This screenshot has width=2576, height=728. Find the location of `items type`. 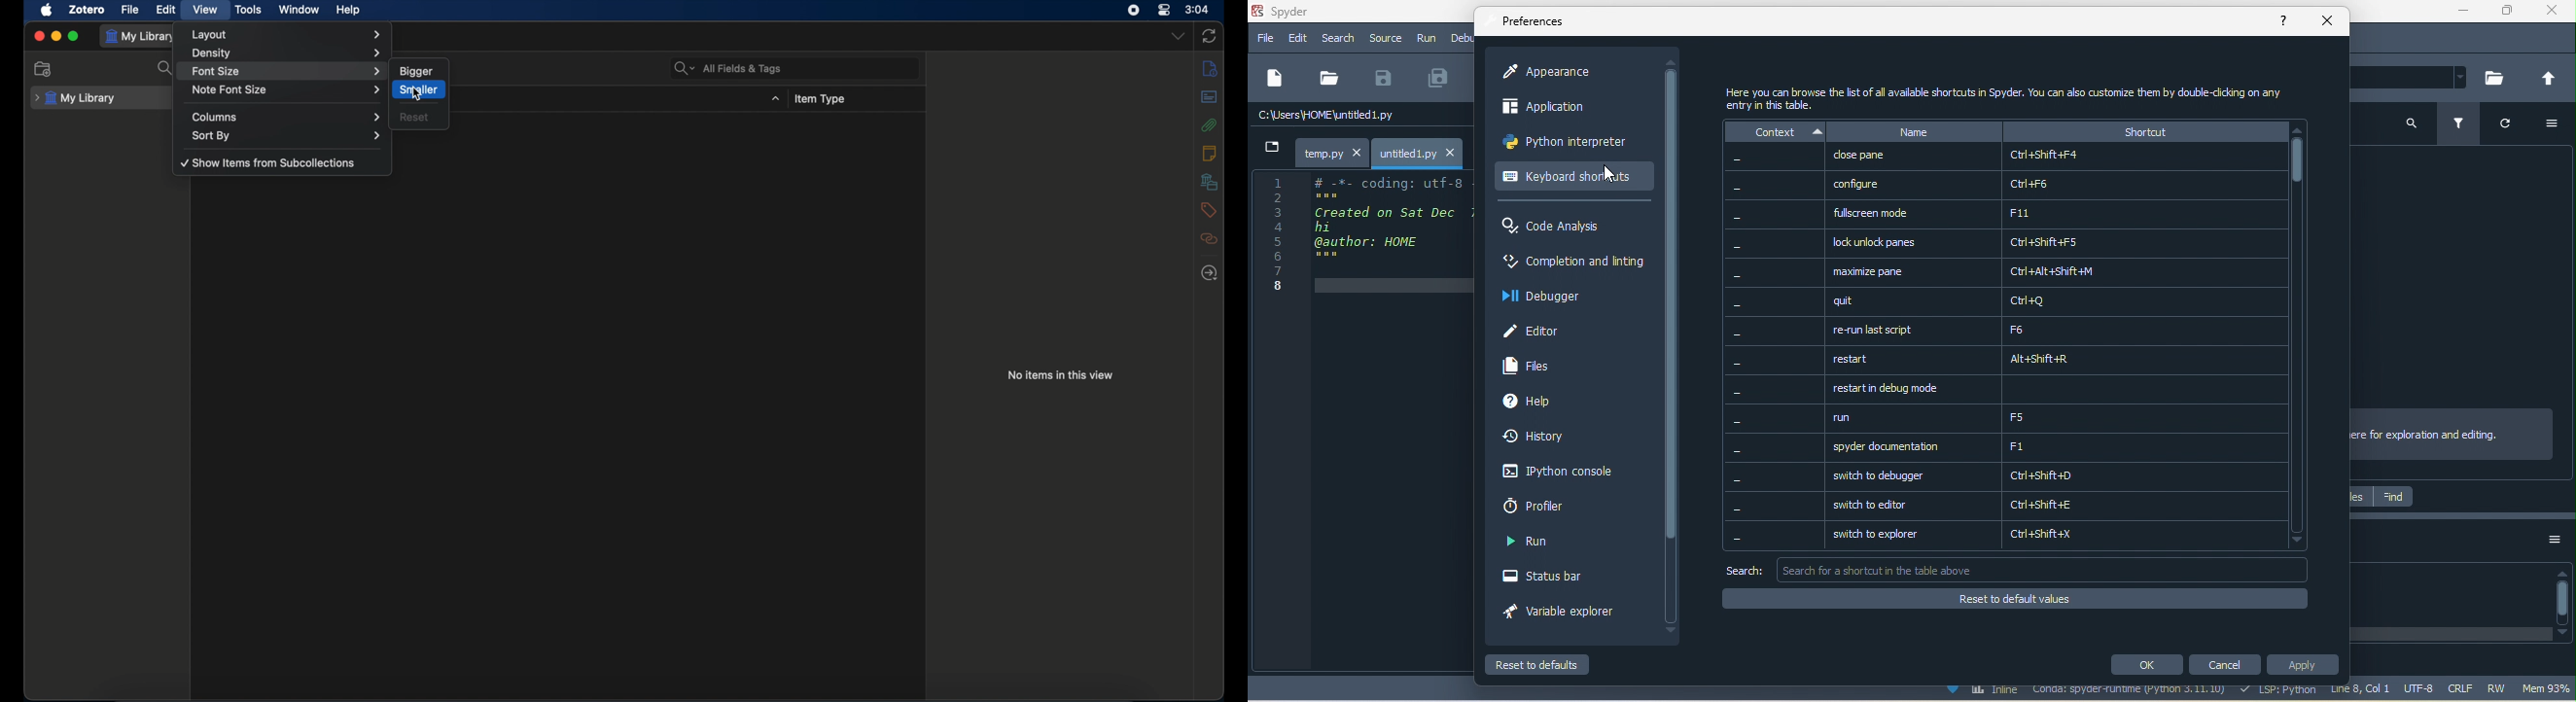

items type is located at coordinates (820, 99).